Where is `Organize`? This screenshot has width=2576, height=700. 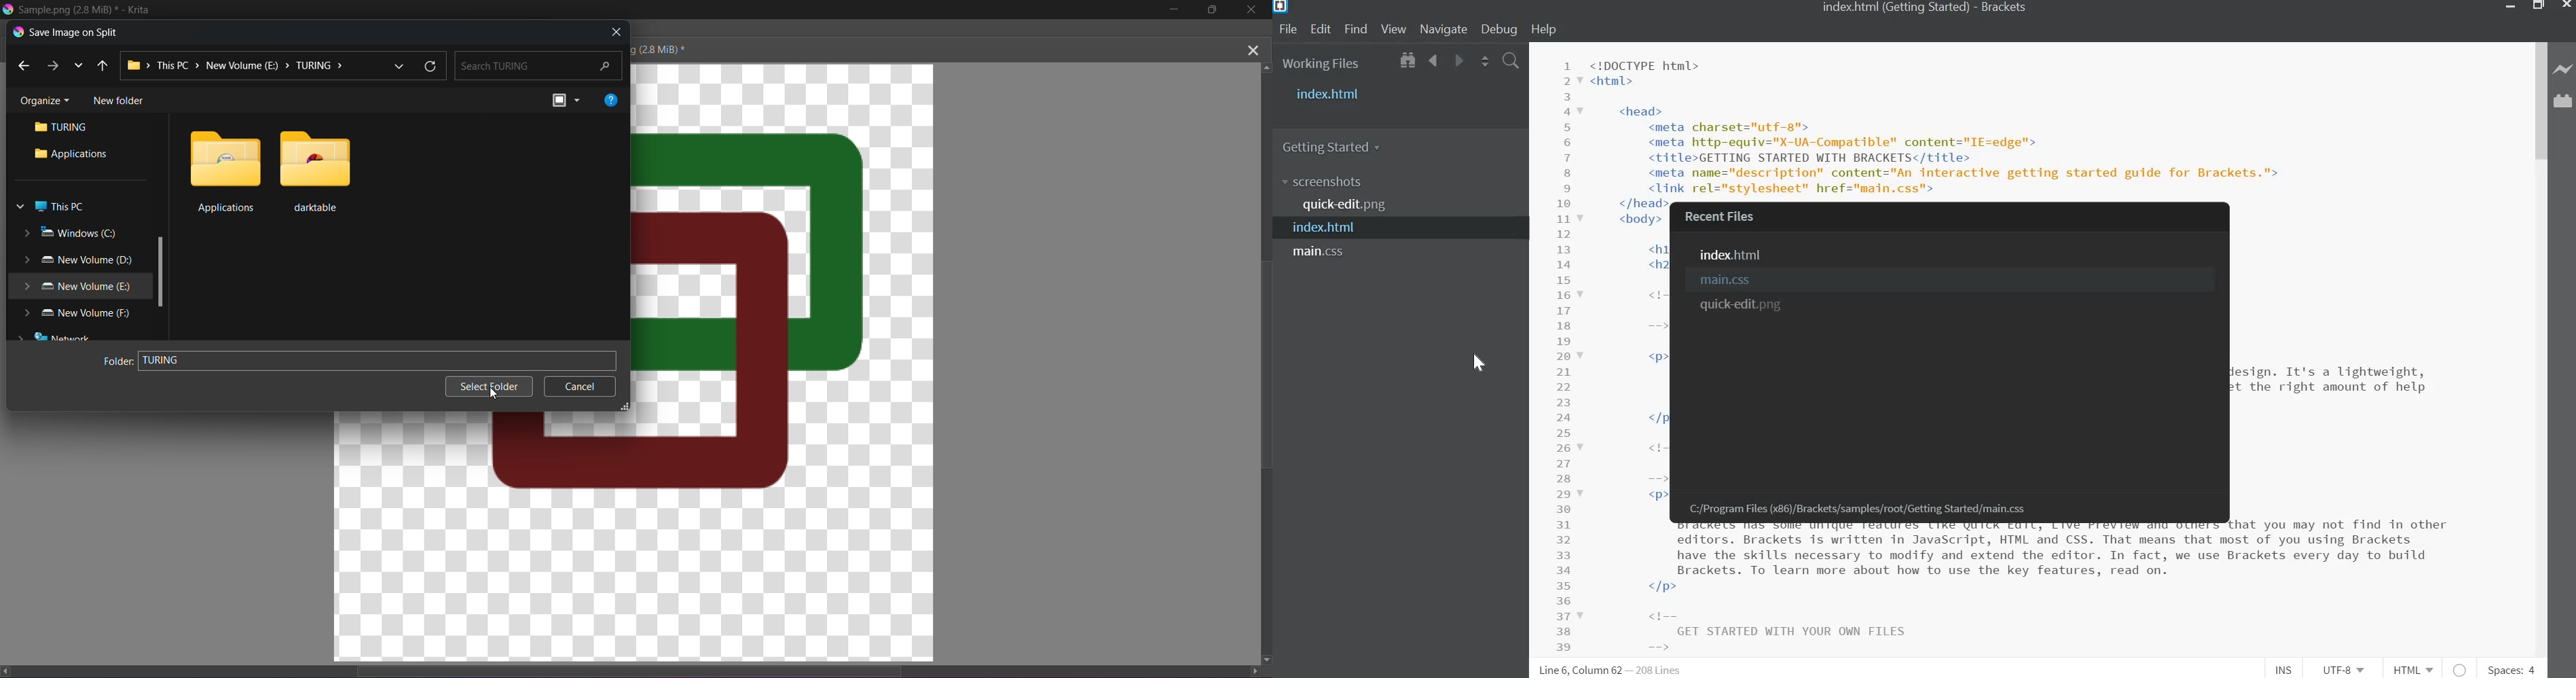 Organize is located at coordinates (43, 100).